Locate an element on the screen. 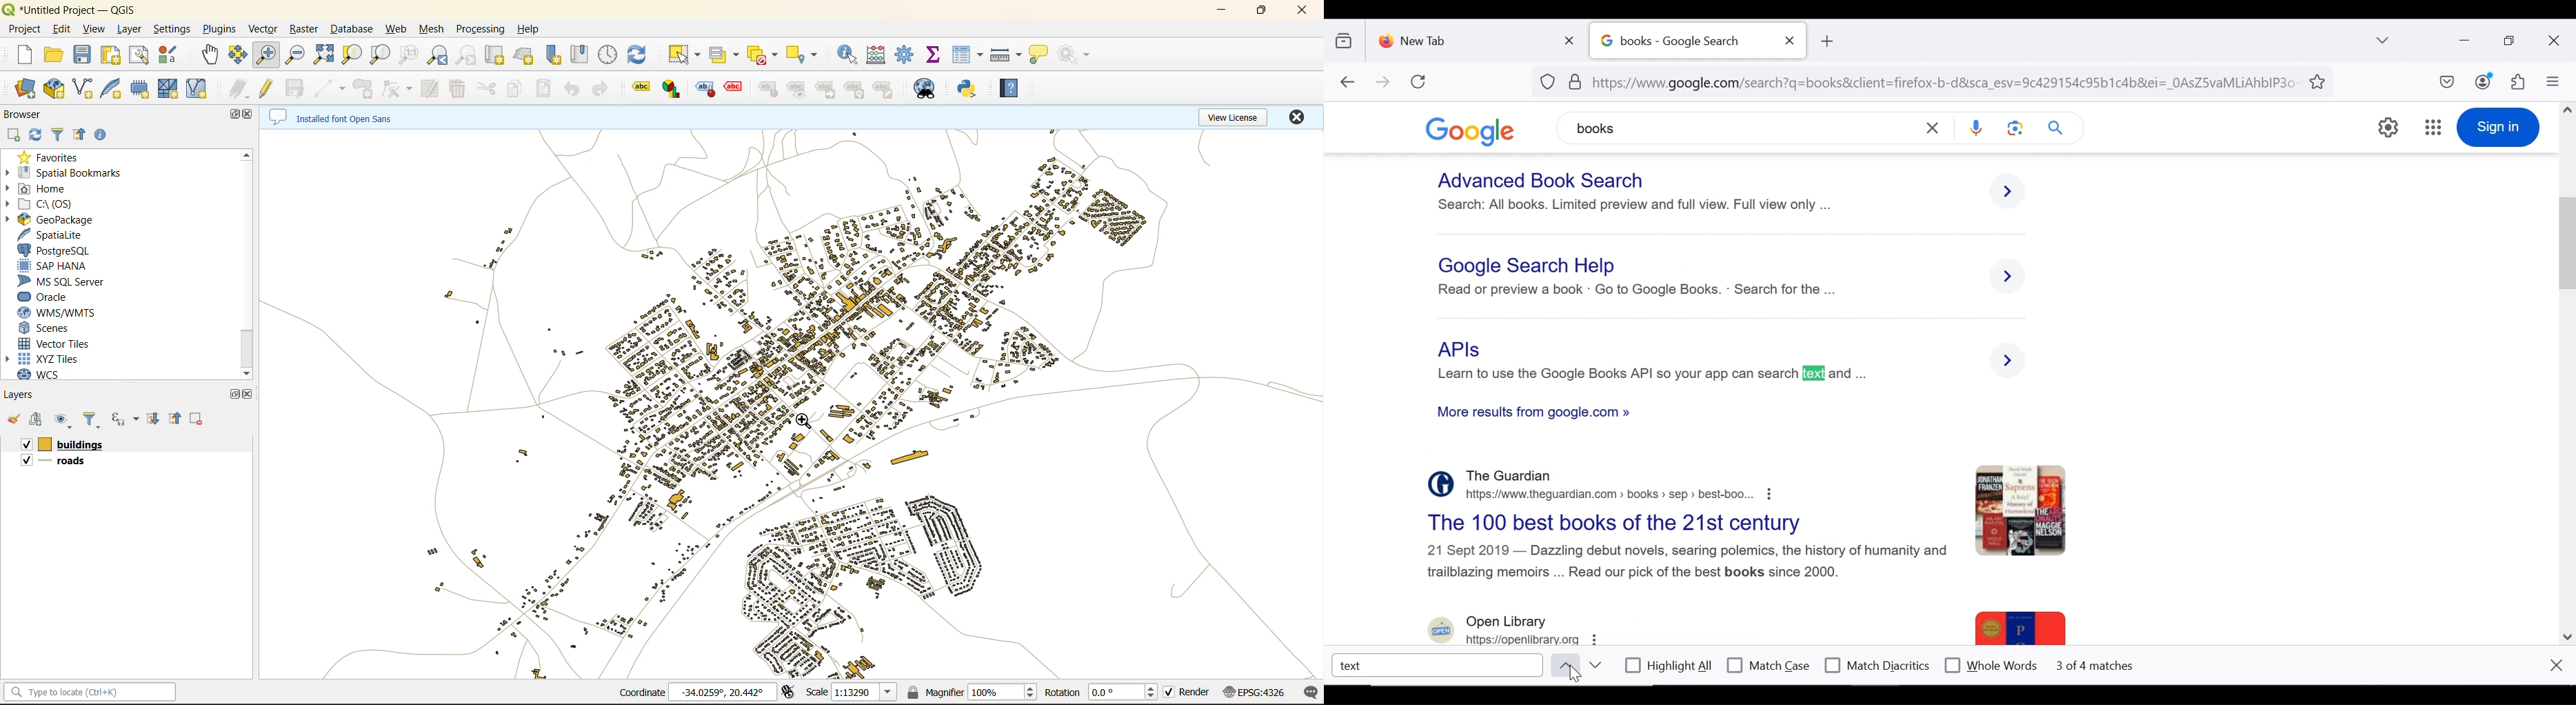  logo is located at coordinates (1437, 484).